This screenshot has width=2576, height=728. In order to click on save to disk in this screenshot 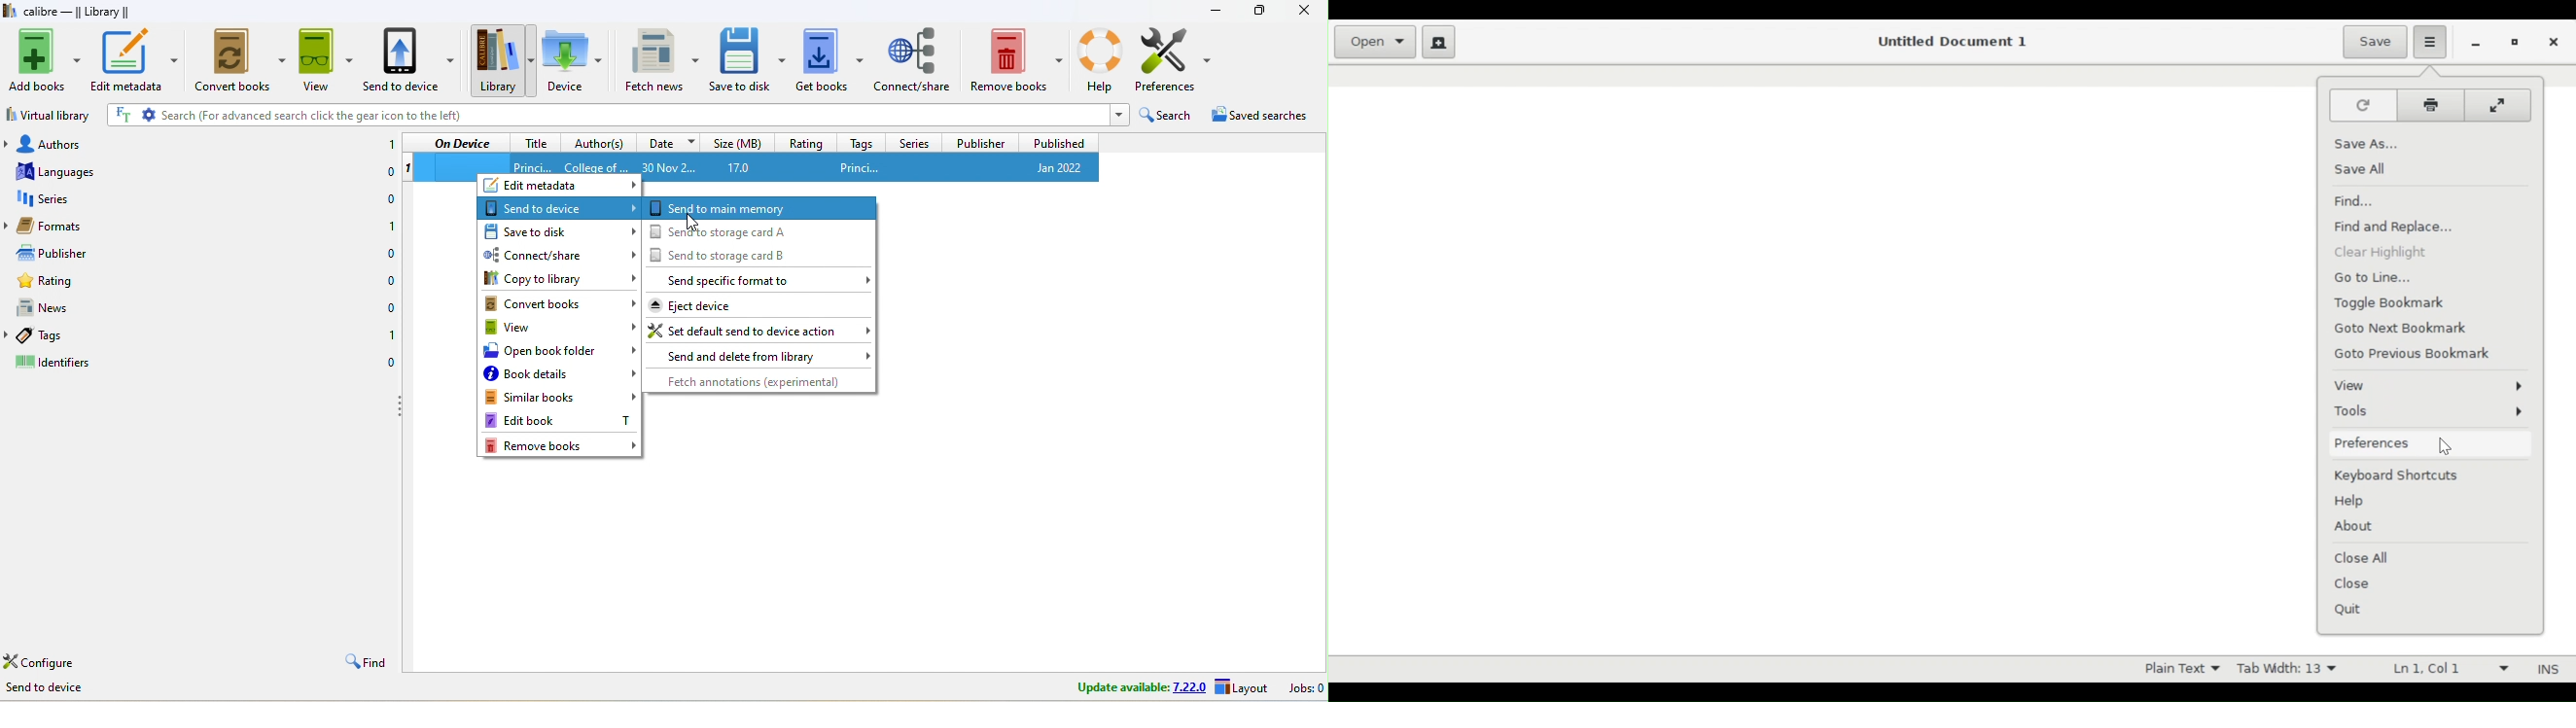, I will do `click(560, 232)`.